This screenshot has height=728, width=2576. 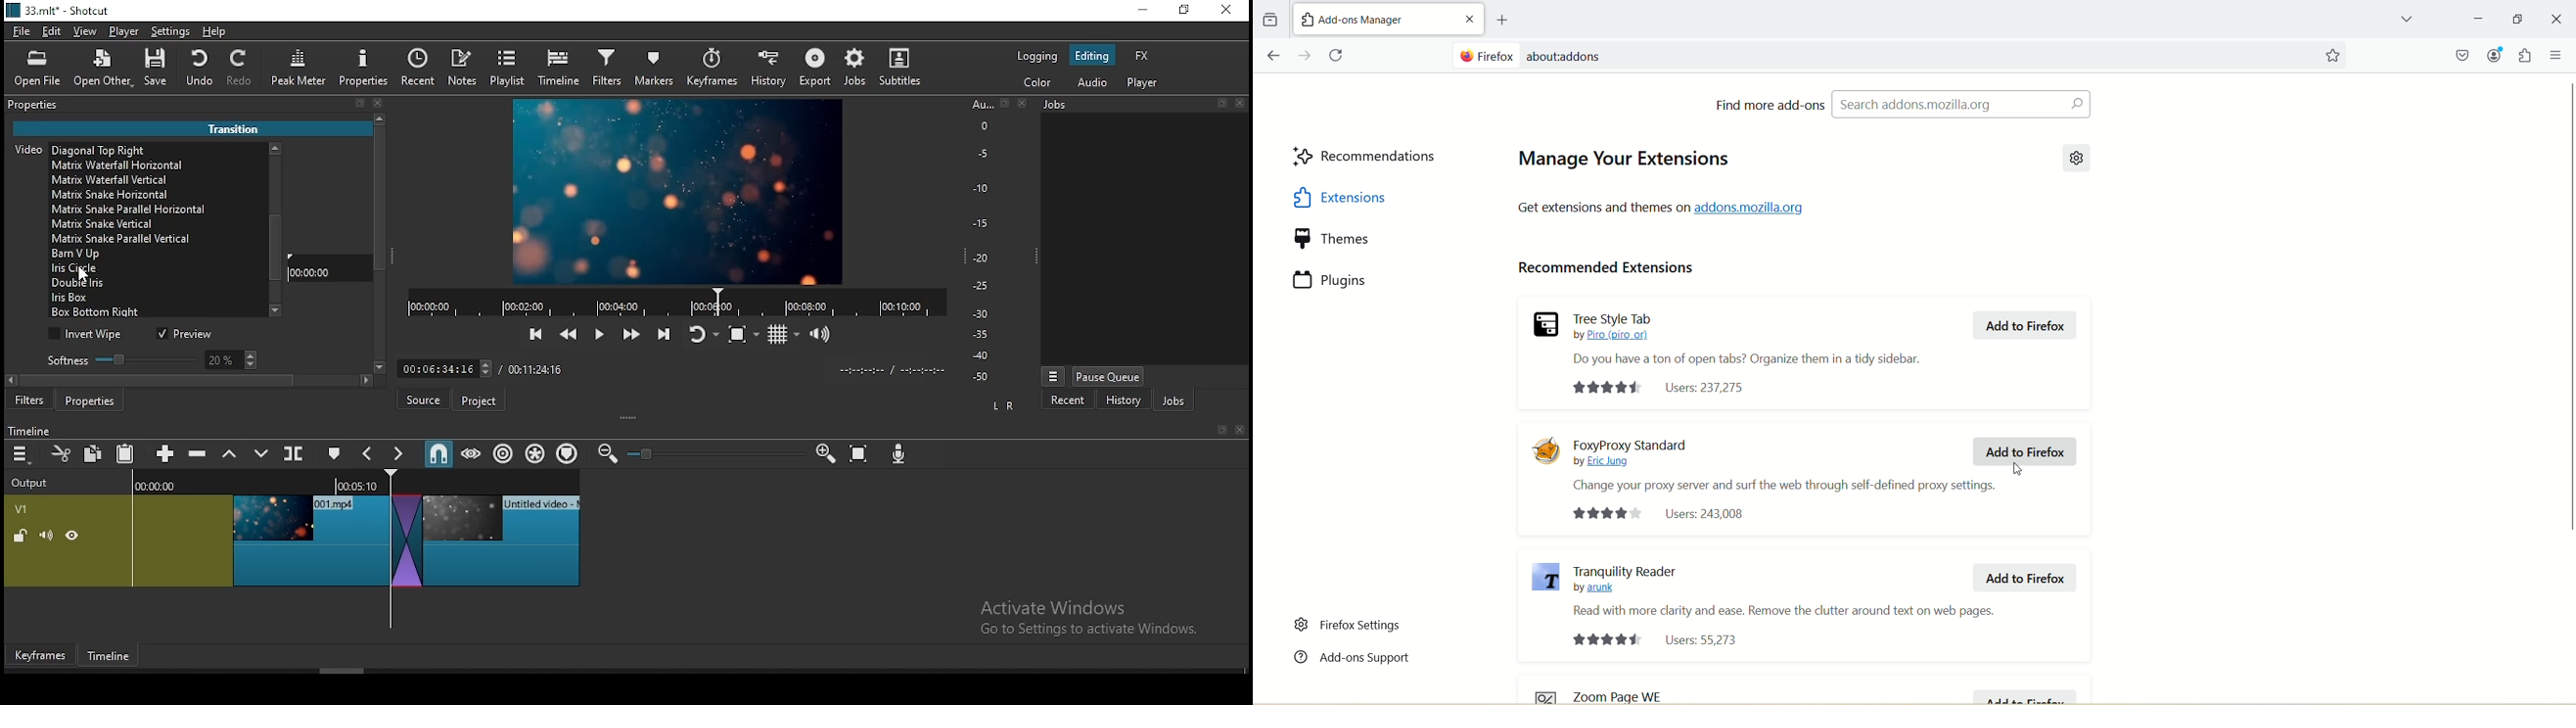 I want to click on properties, so click(x=94, y=400).